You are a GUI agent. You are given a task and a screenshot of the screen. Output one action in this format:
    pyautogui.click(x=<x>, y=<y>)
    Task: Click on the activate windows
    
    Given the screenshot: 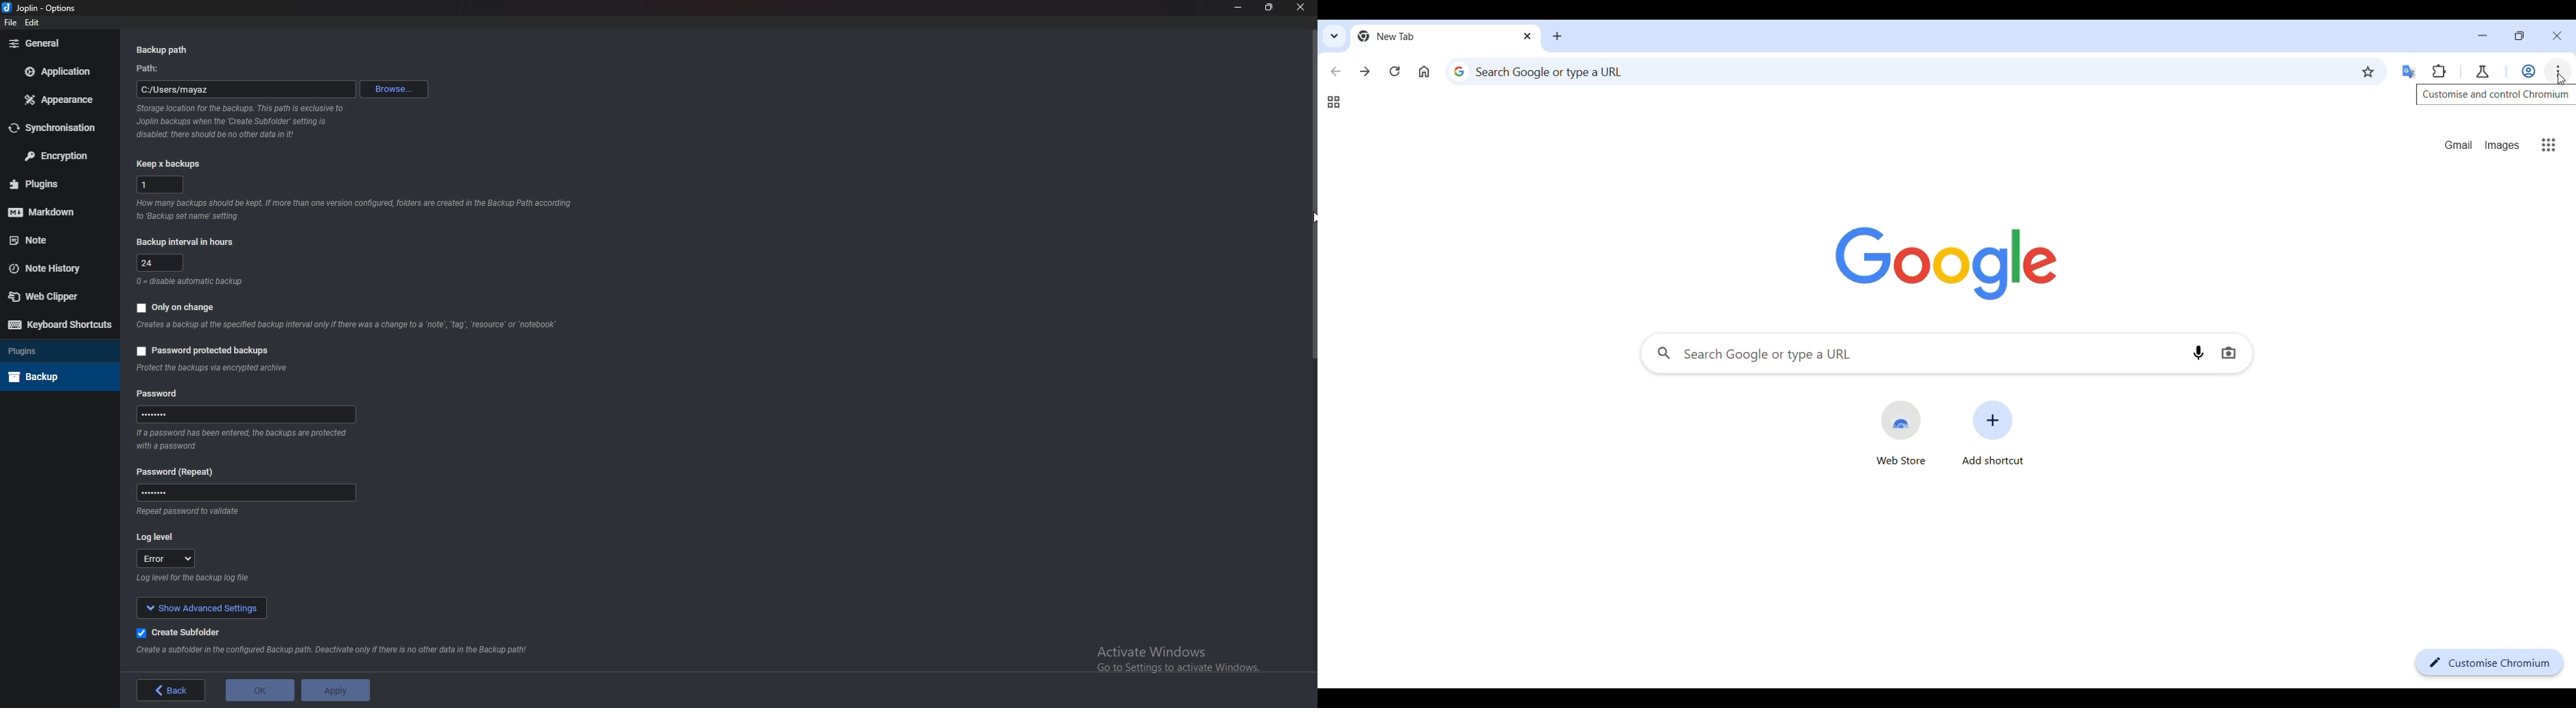 What is the action you would take?
    pyautogui.click(x=1188, y=656)
    